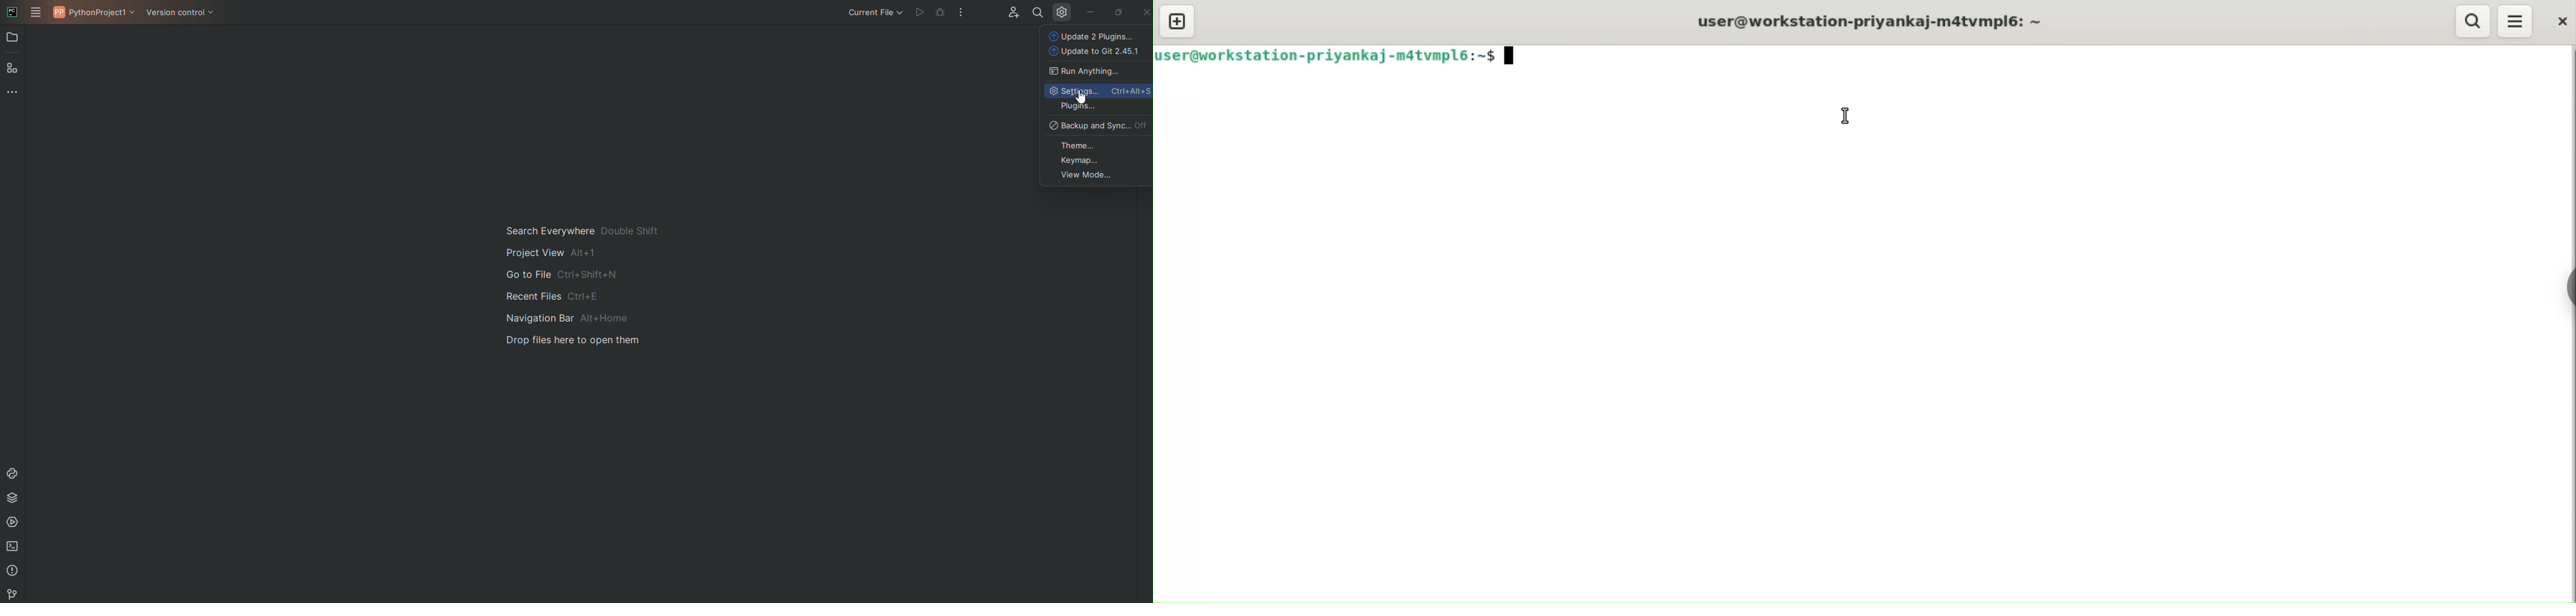 This screenshot has height=616, width=2576. Describe the element at coordinates (1072, 162) in the screenshot. I see `Keymap` at that location.